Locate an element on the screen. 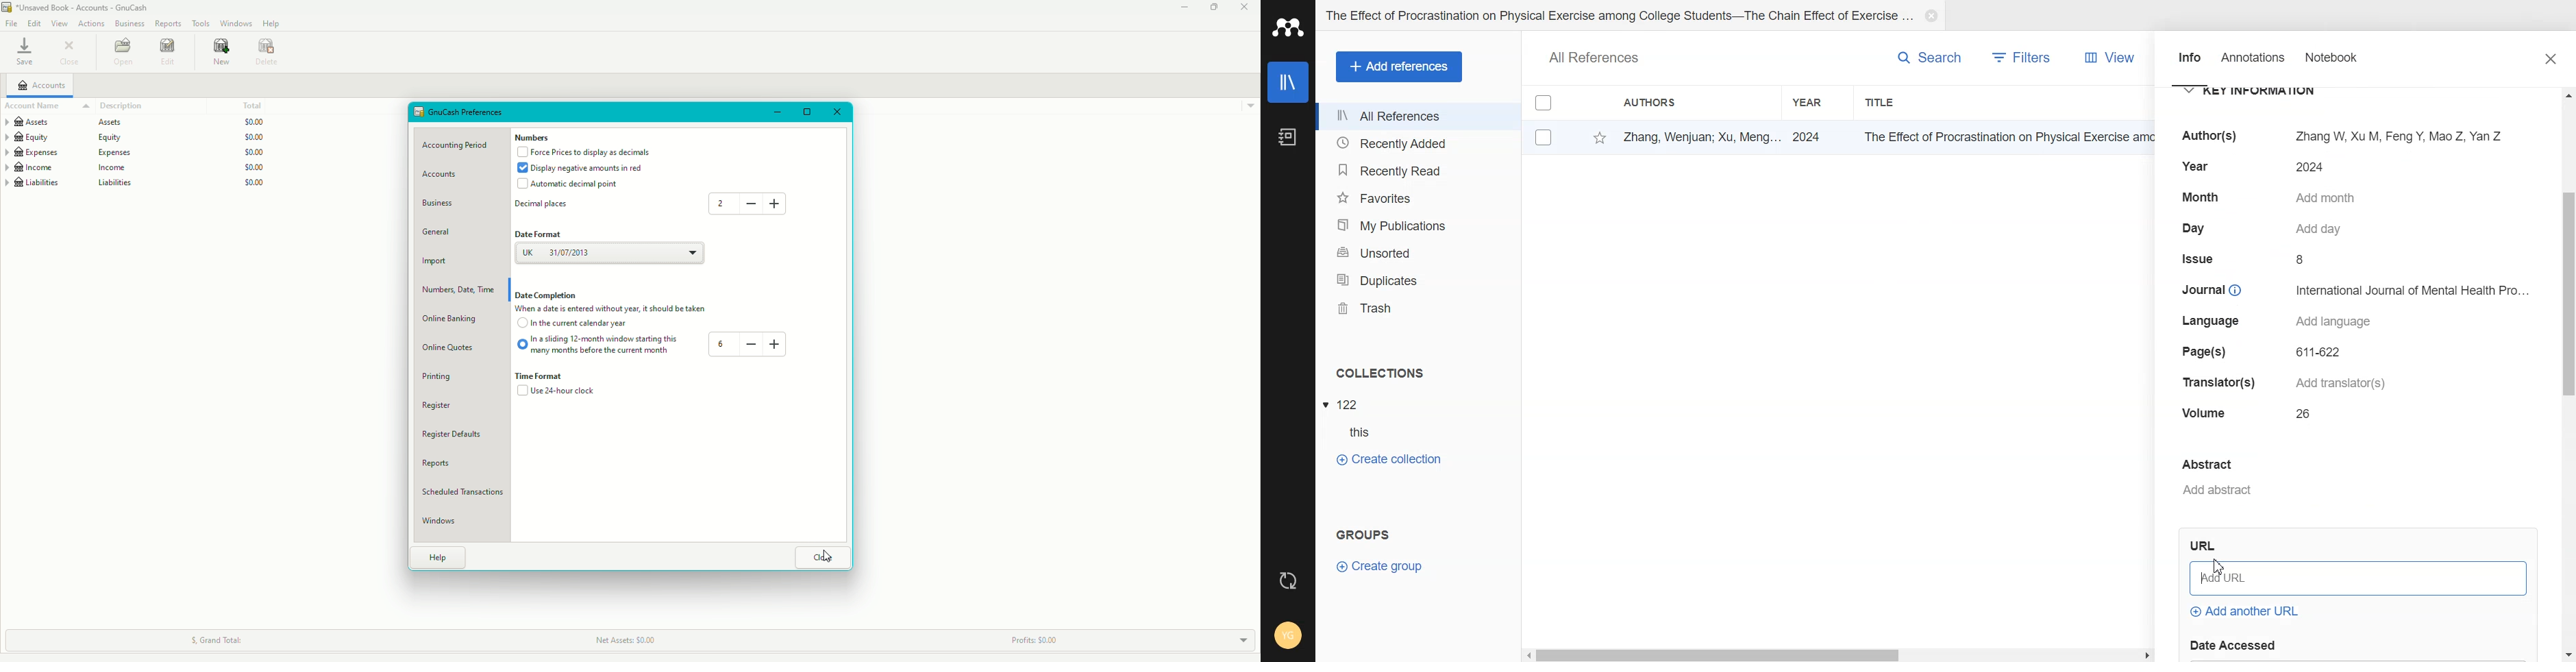 The width and height of the screenshot is (2576, 672). Authors is located at coordinates (1675, 103).